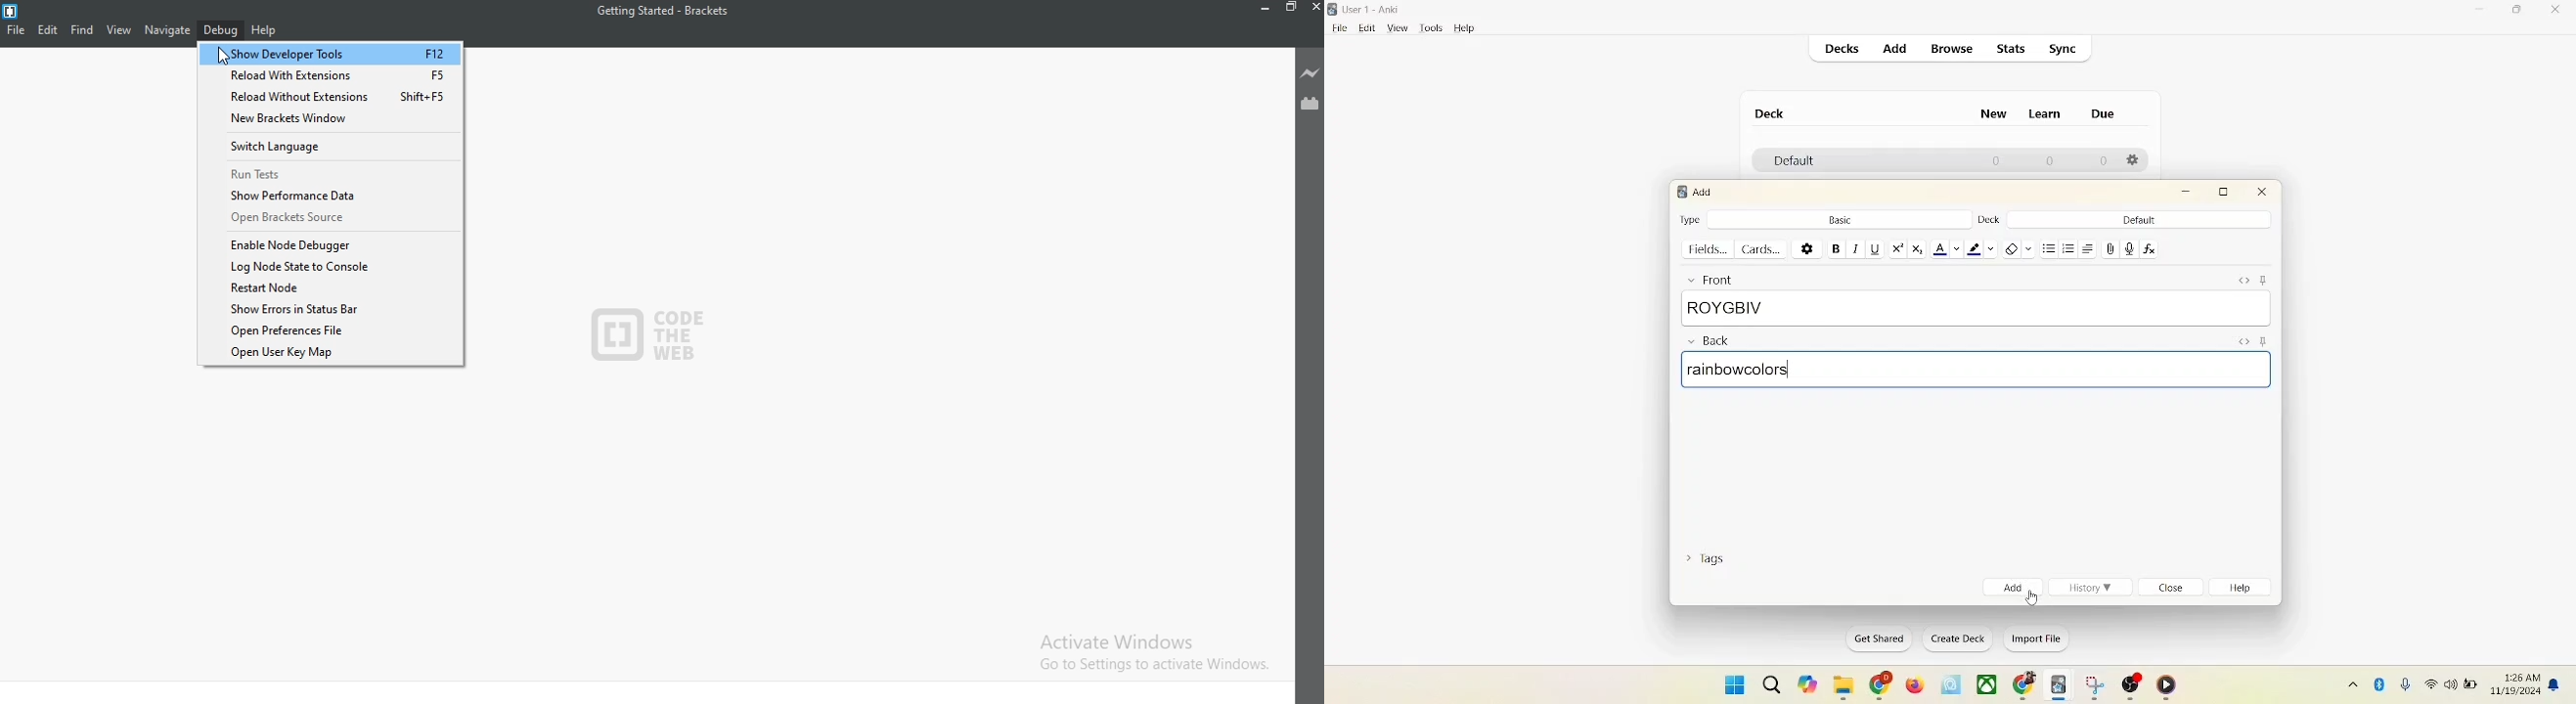  Describe the element at coordinates (2470, 686) in the screenshot. I see `battery` at that location.